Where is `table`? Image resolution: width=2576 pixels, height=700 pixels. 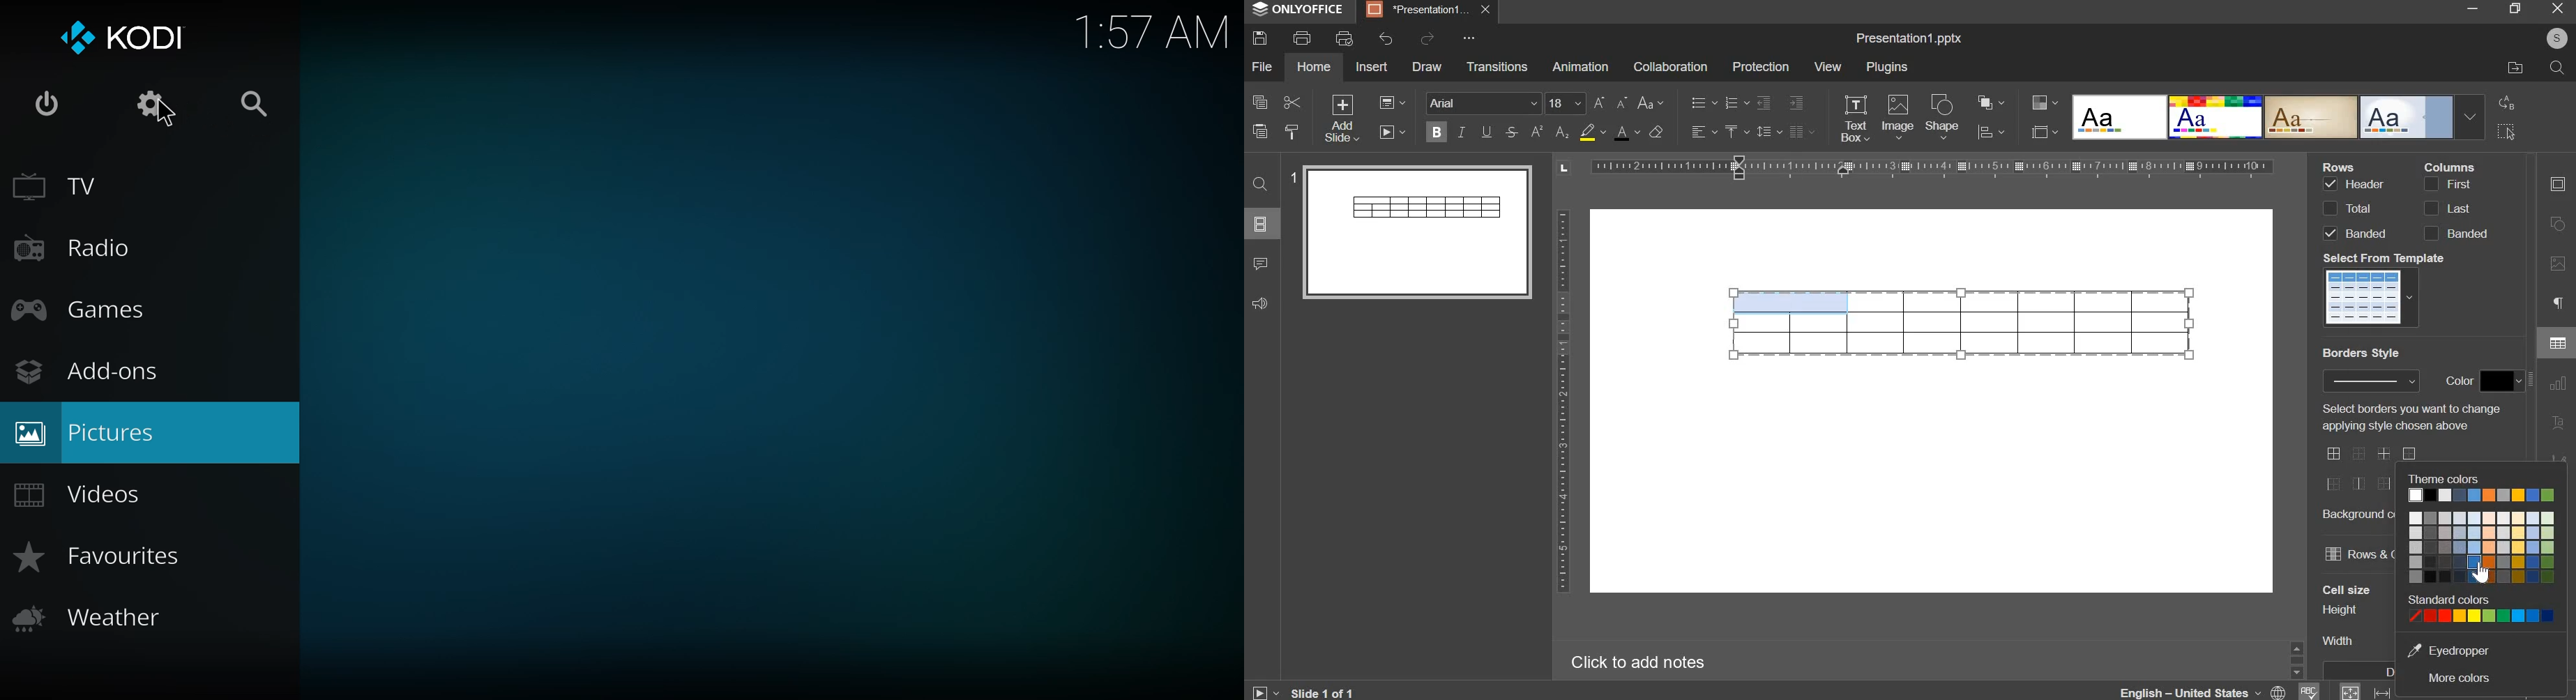 table is located at coordinates (1962, 323).